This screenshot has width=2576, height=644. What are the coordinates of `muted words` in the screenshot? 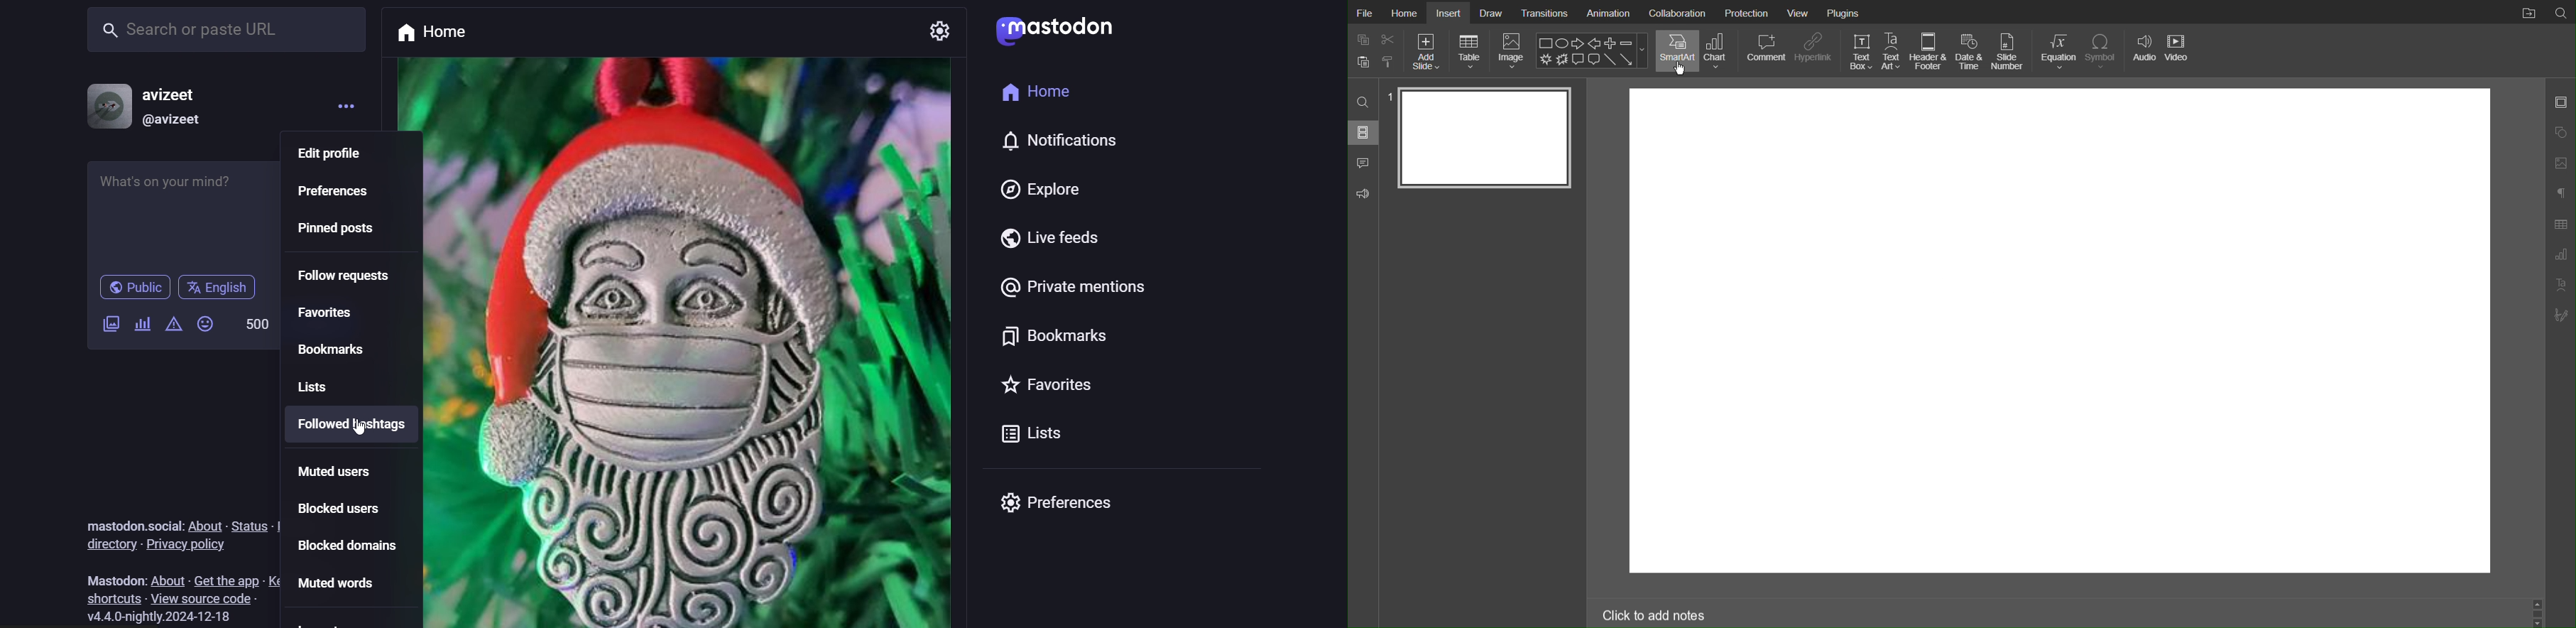 It's located at (345, 585).